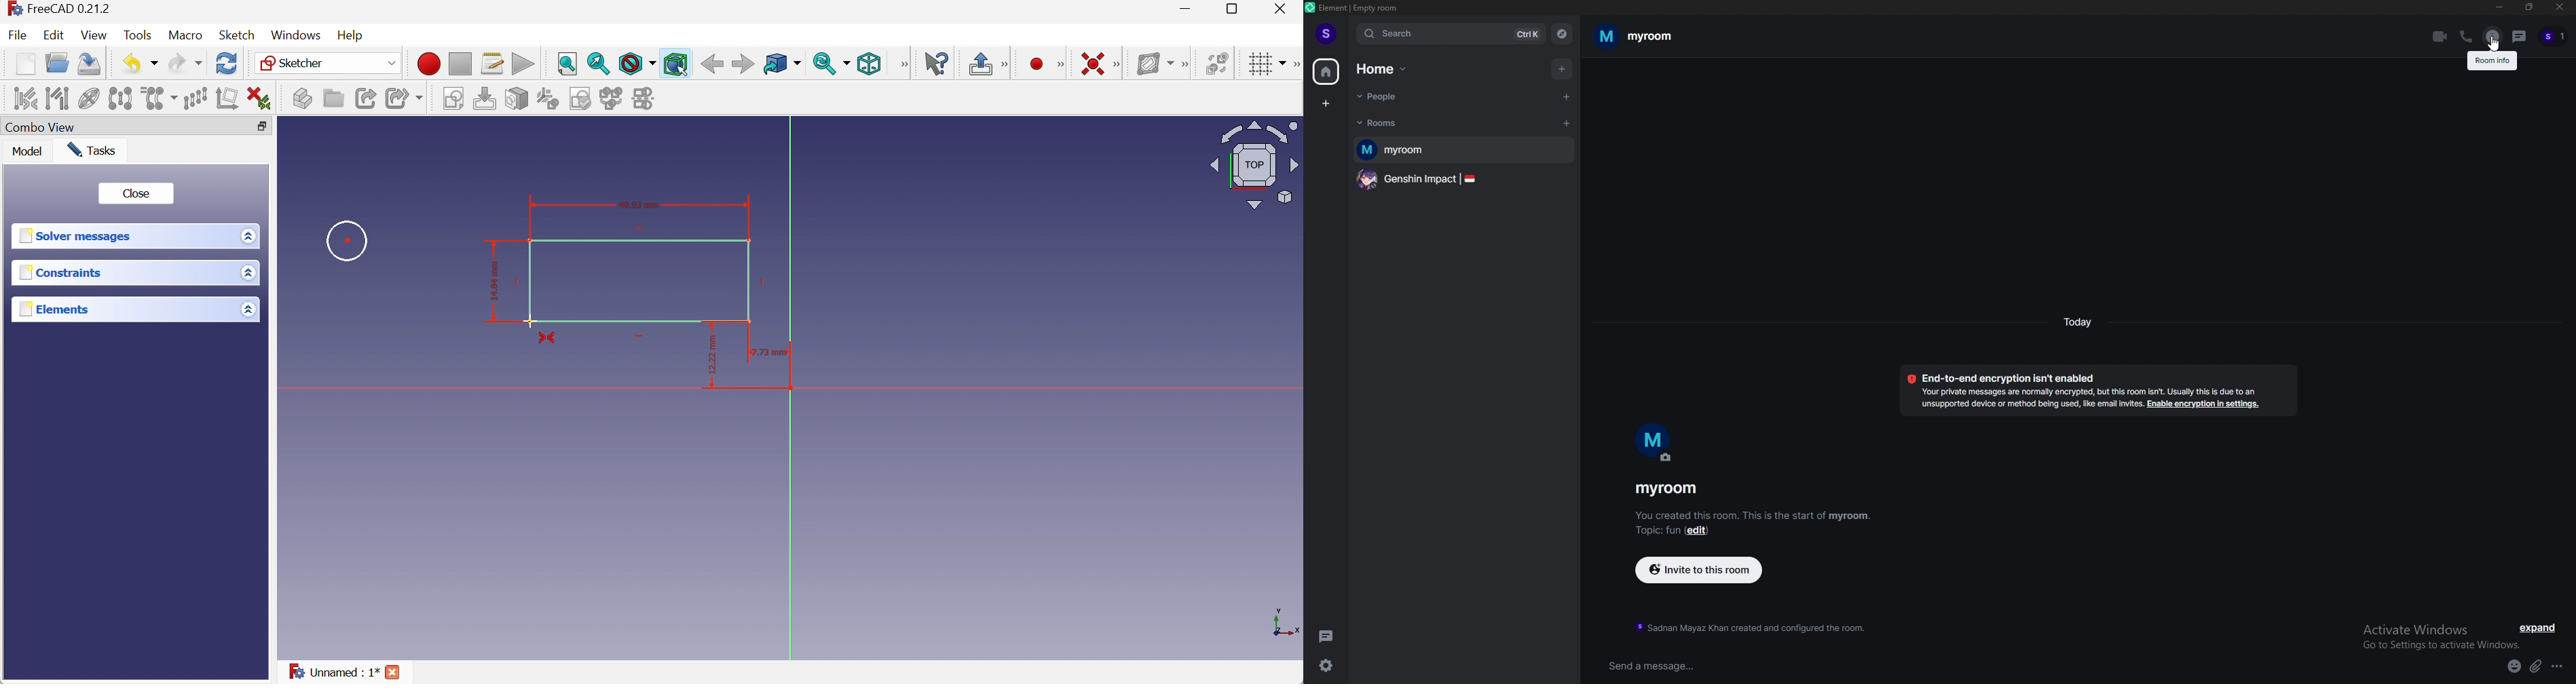 This screenshot has width=2576, height=700. Describe the element at coordinates (1523, 34) in the screenshot. I see `ctrl k` at that location.